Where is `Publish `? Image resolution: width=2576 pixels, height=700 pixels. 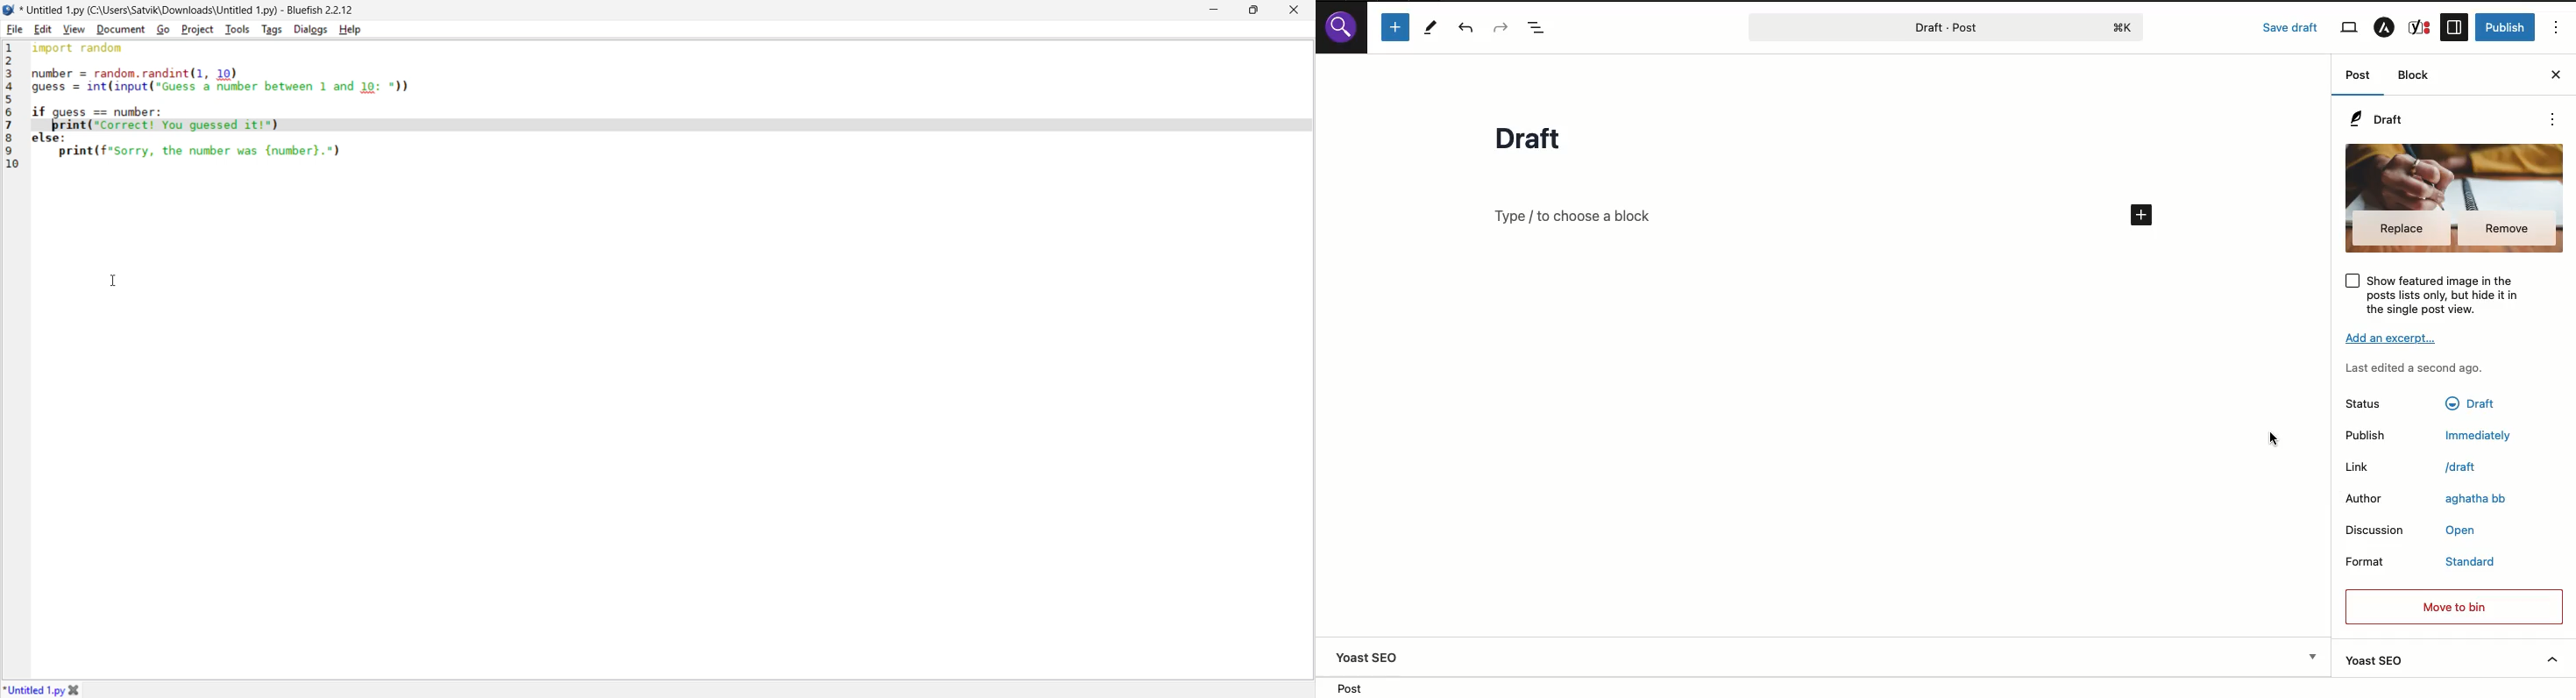 Publish  is located at coordinates (2508, 28).